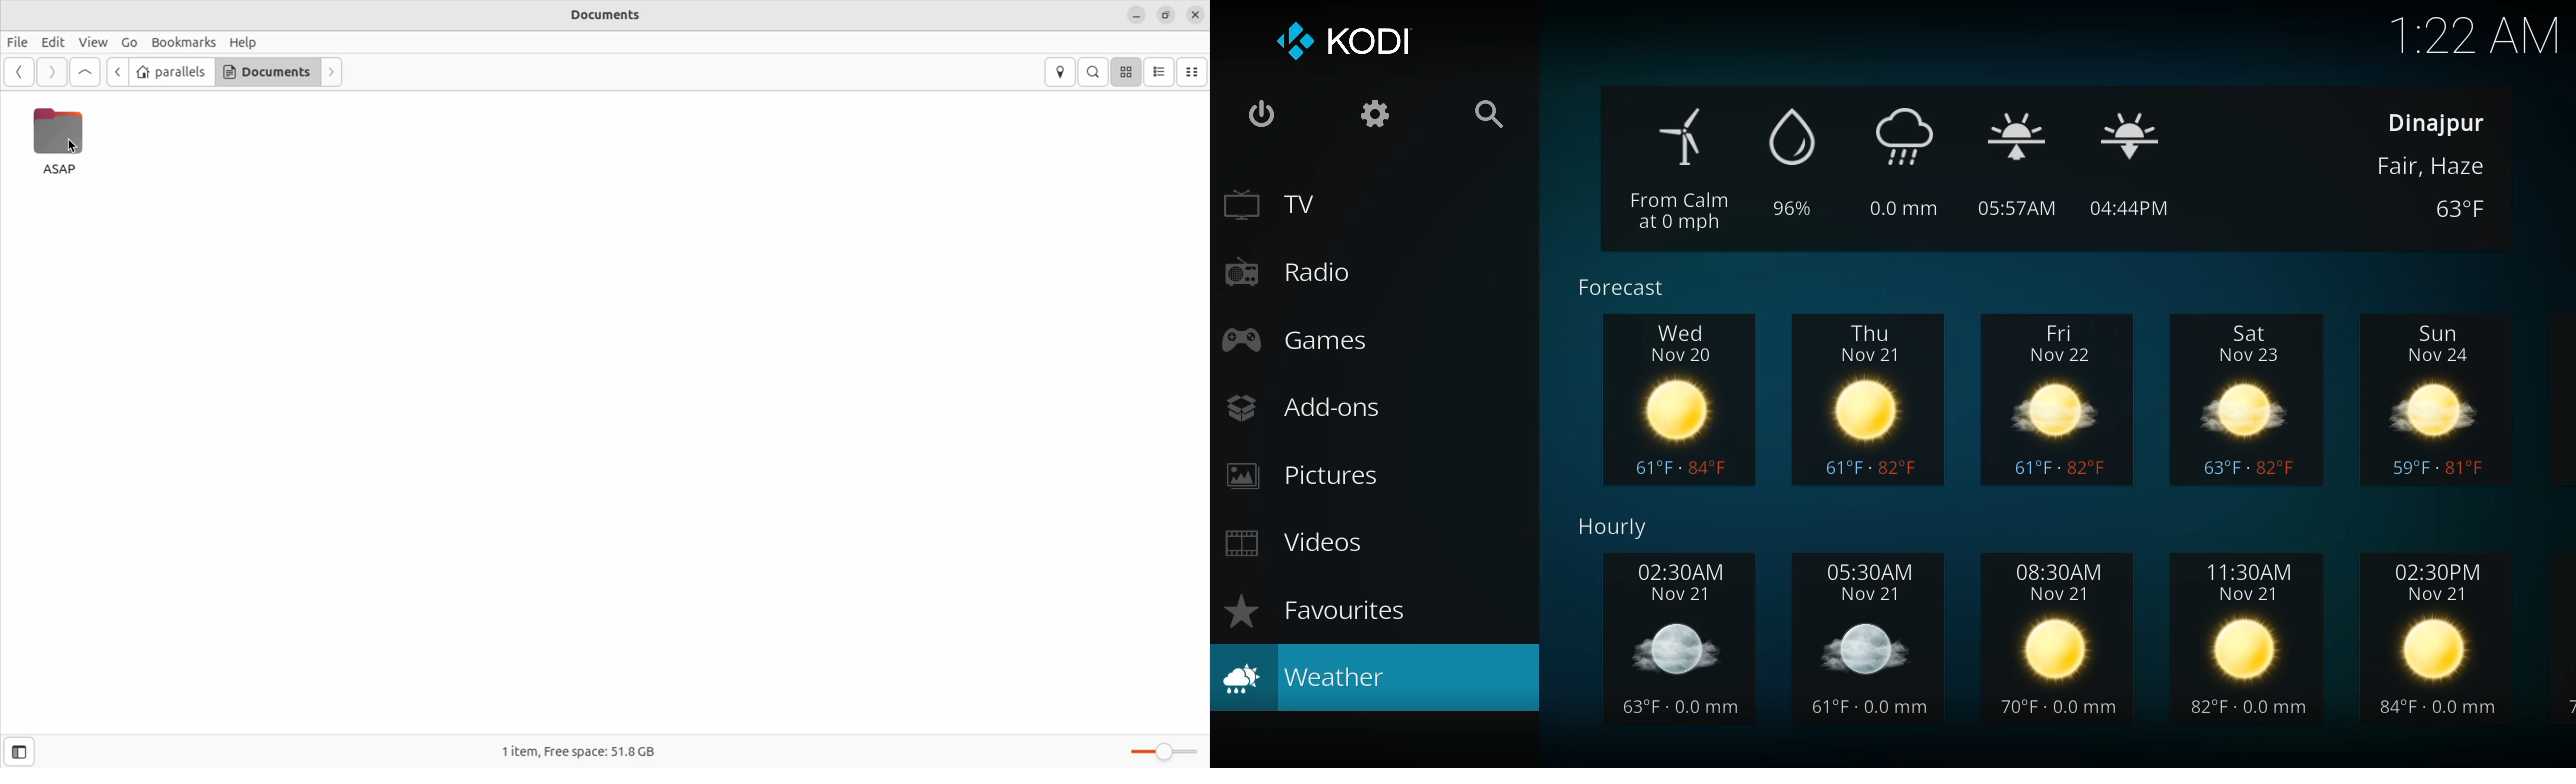  I want to click on thu, so click(1871, 400).